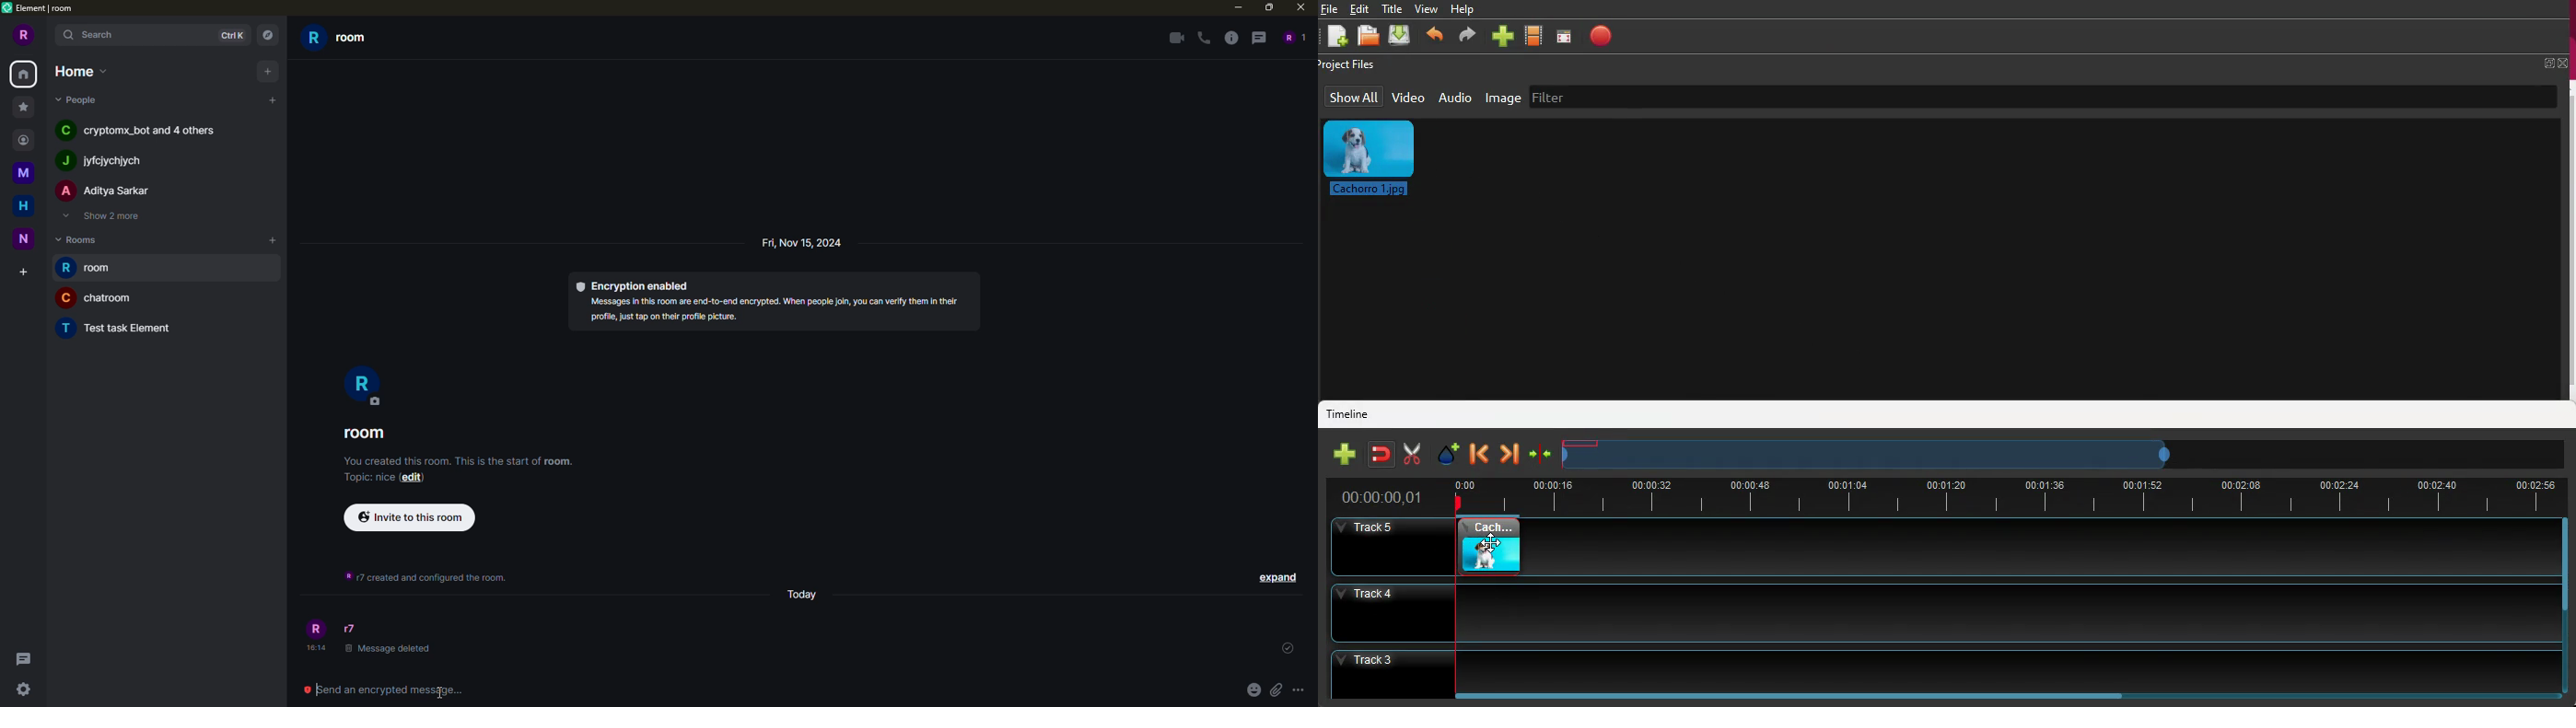 Image resolution: width=2576 pixels, height=728 pixels. What do you see at coordinates (26, 240) in the screenshot?
I see `space` at bounding box center [26, 240].